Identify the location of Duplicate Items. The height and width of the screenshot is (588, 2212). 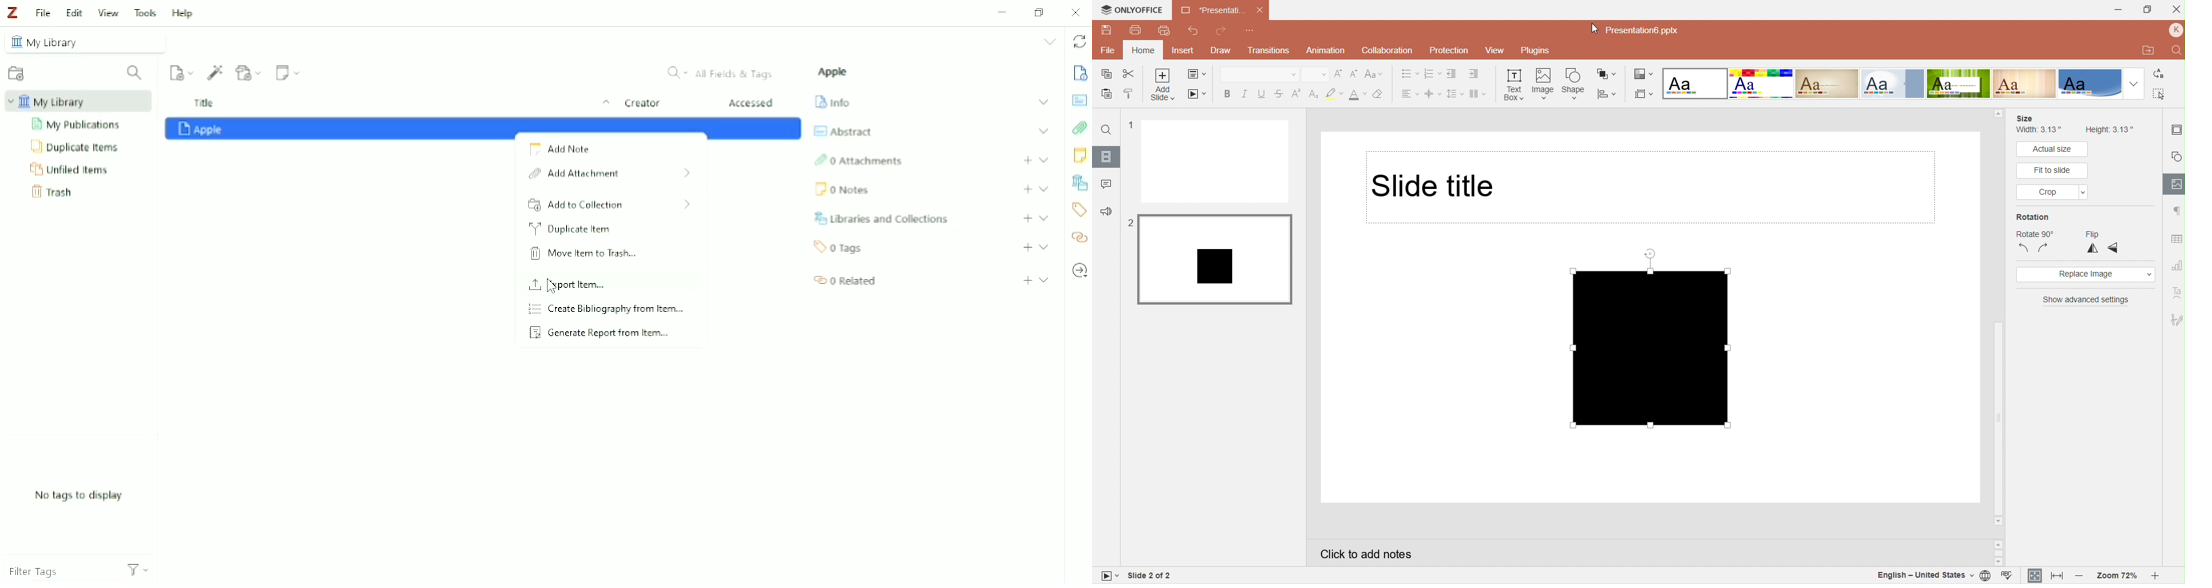
(77, 148).